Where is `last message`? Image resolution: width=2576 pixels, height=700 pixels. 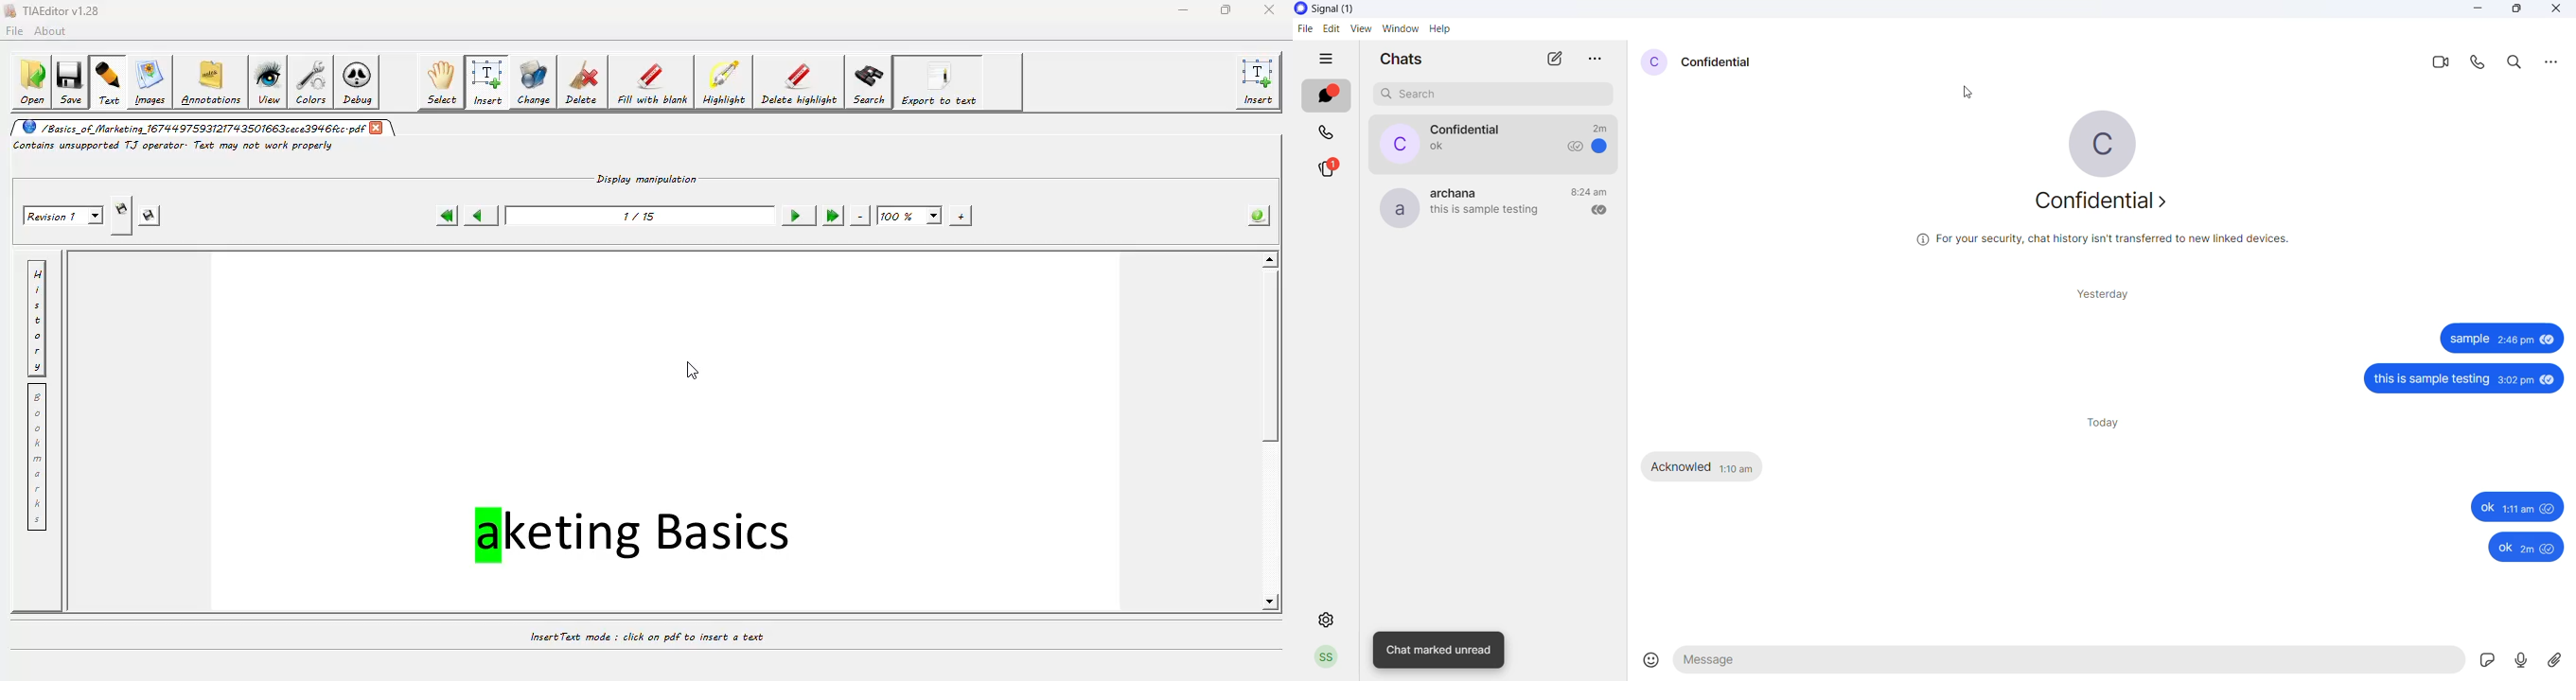
last message is located at coordinates (1431, 149).